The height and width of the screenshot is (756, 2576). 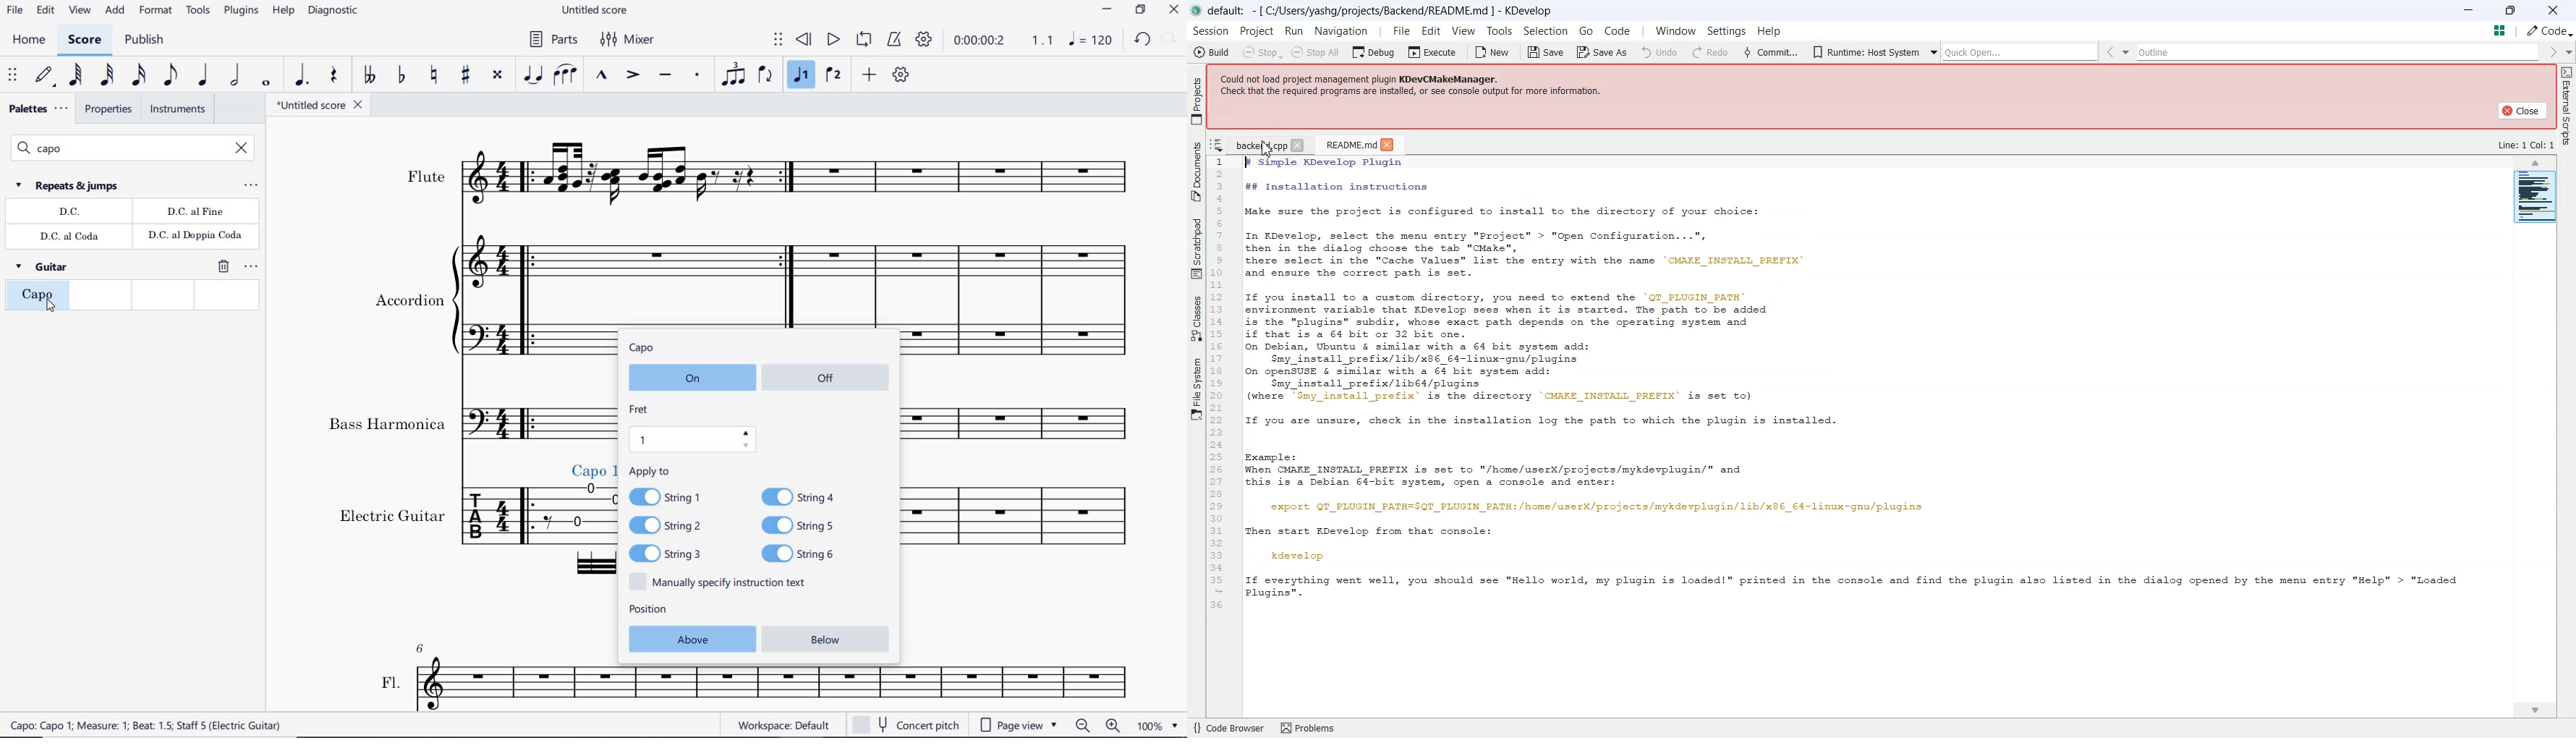 What do you see at coordinates (194, 238) in the screenshot?
I see `D.C. al Doppia Coda` at bounding box center [194, 238].